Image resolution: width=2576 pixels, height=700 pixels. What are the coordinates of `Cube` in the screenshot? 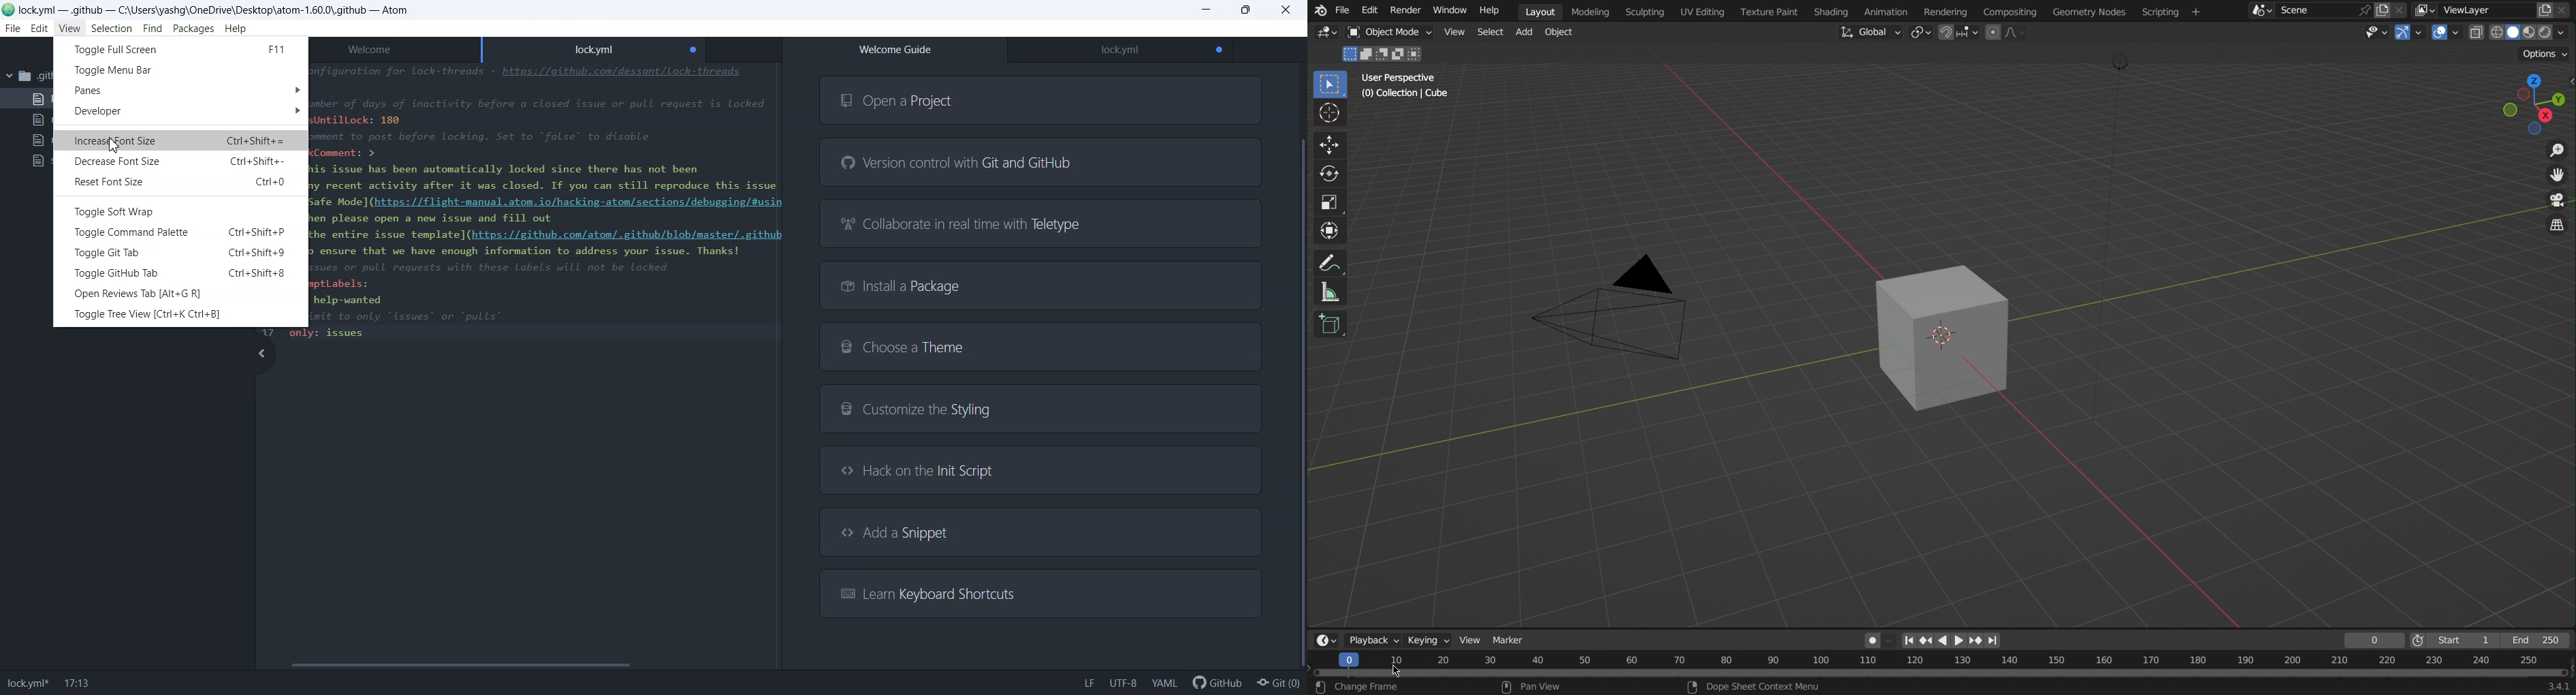 It's located at (1954, 334).